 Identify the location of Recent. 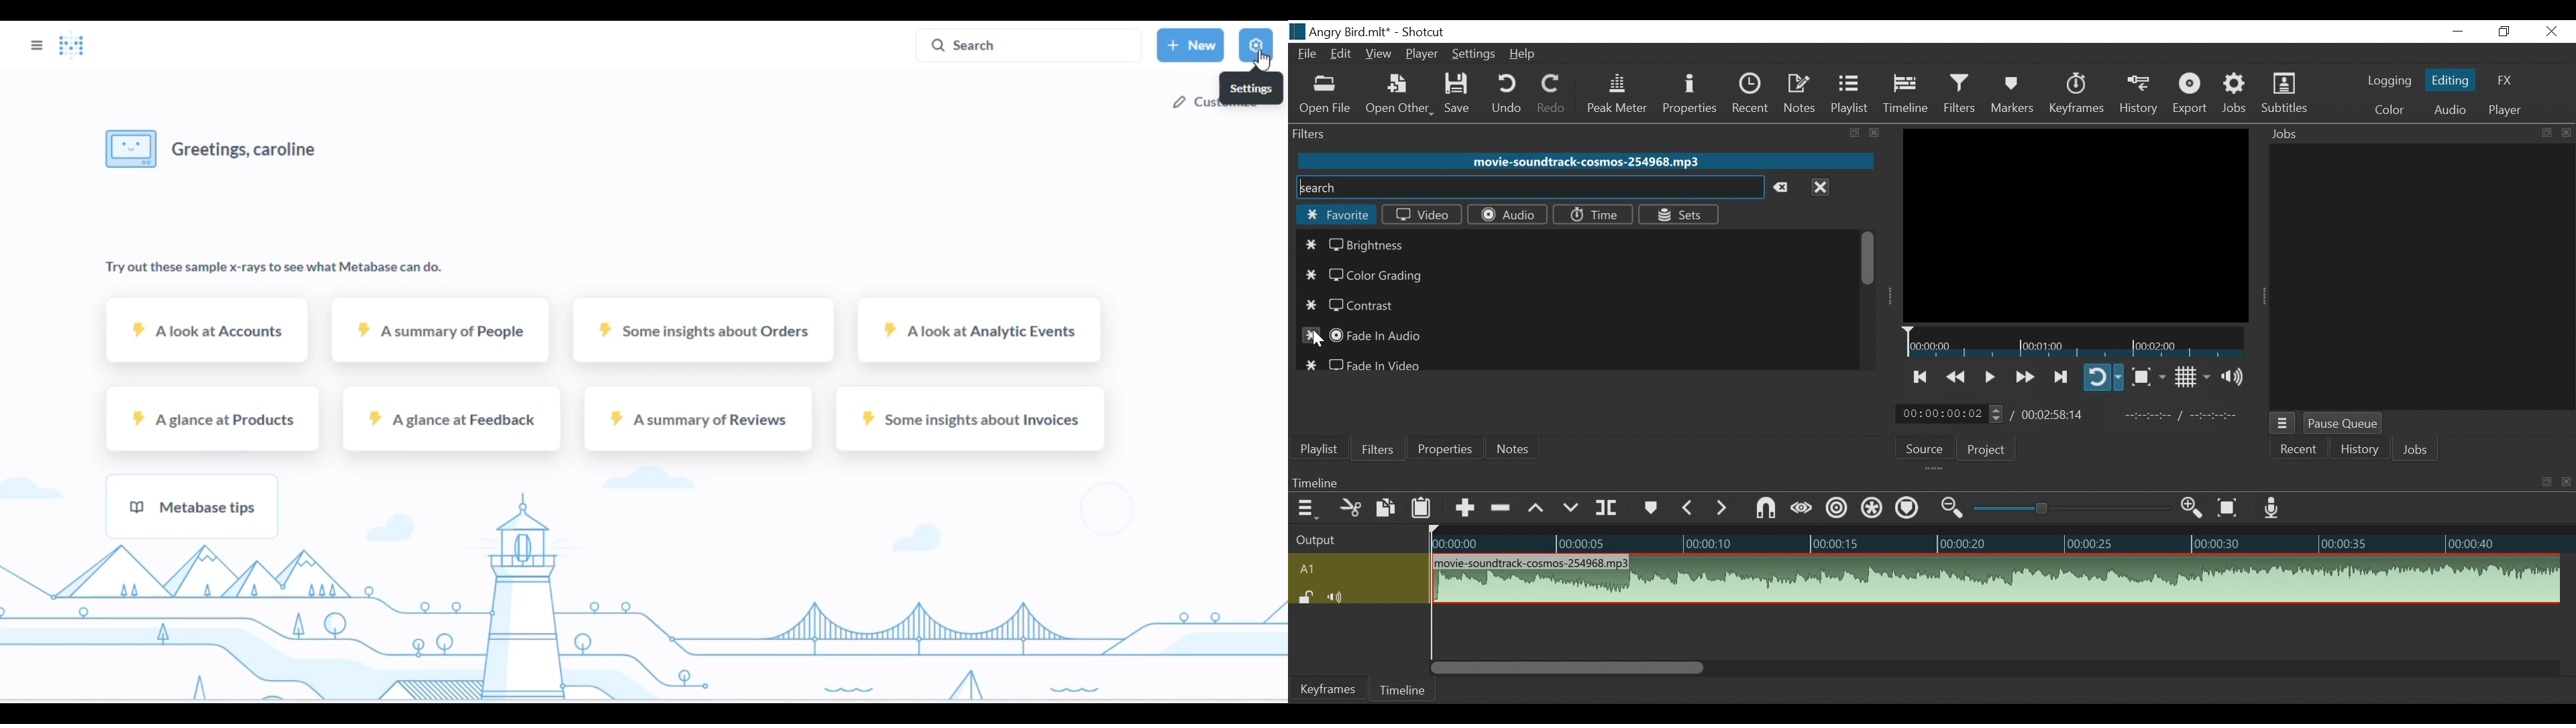
(2299, 449).